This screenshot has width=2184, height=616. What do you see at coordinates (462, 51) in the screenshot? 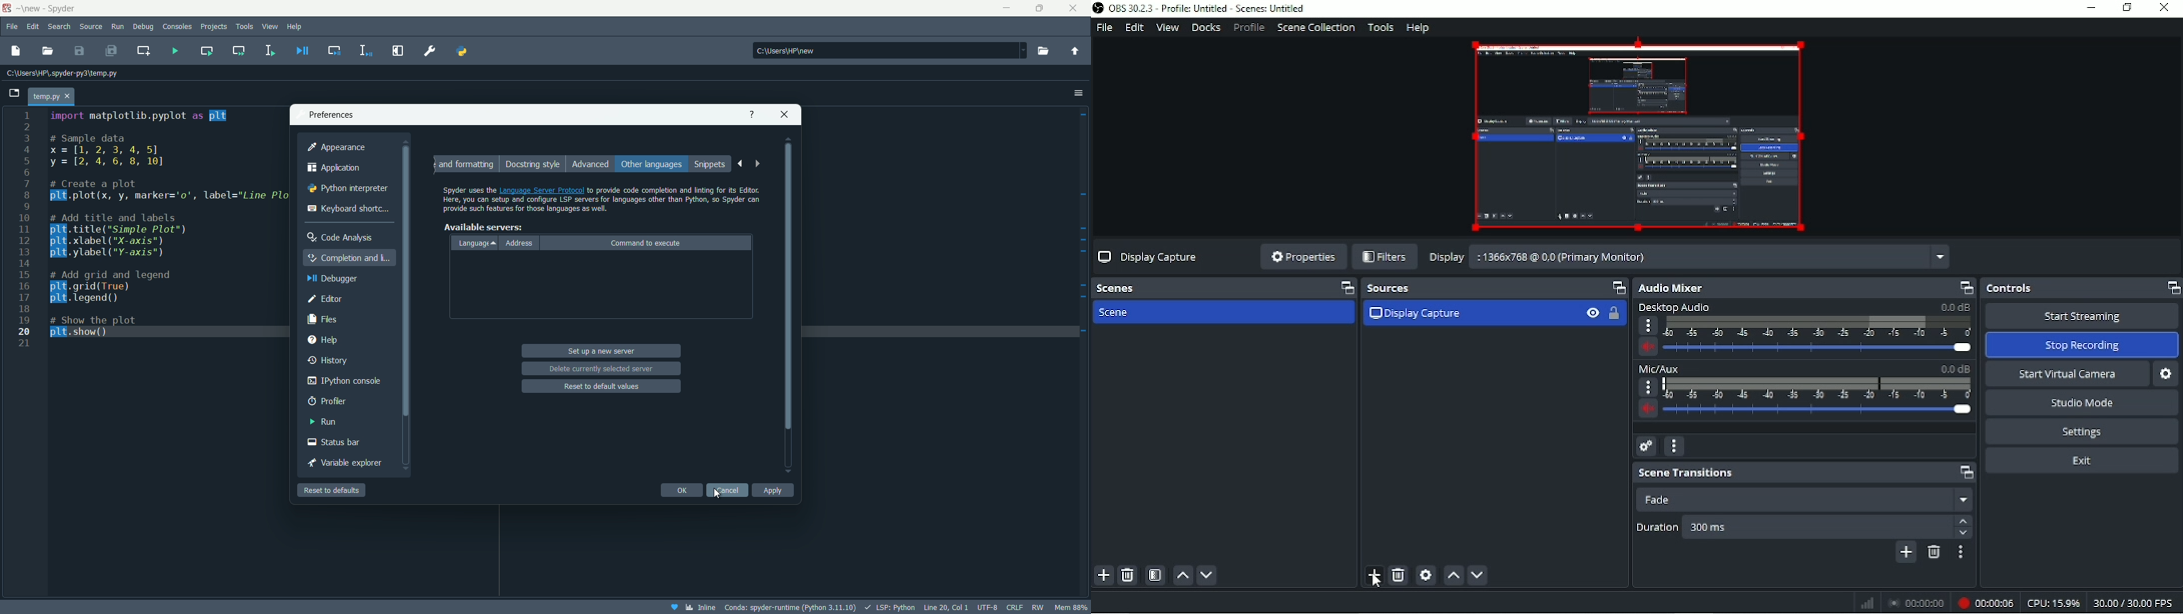
I see `python path manager` at bounding box center [462, 51].